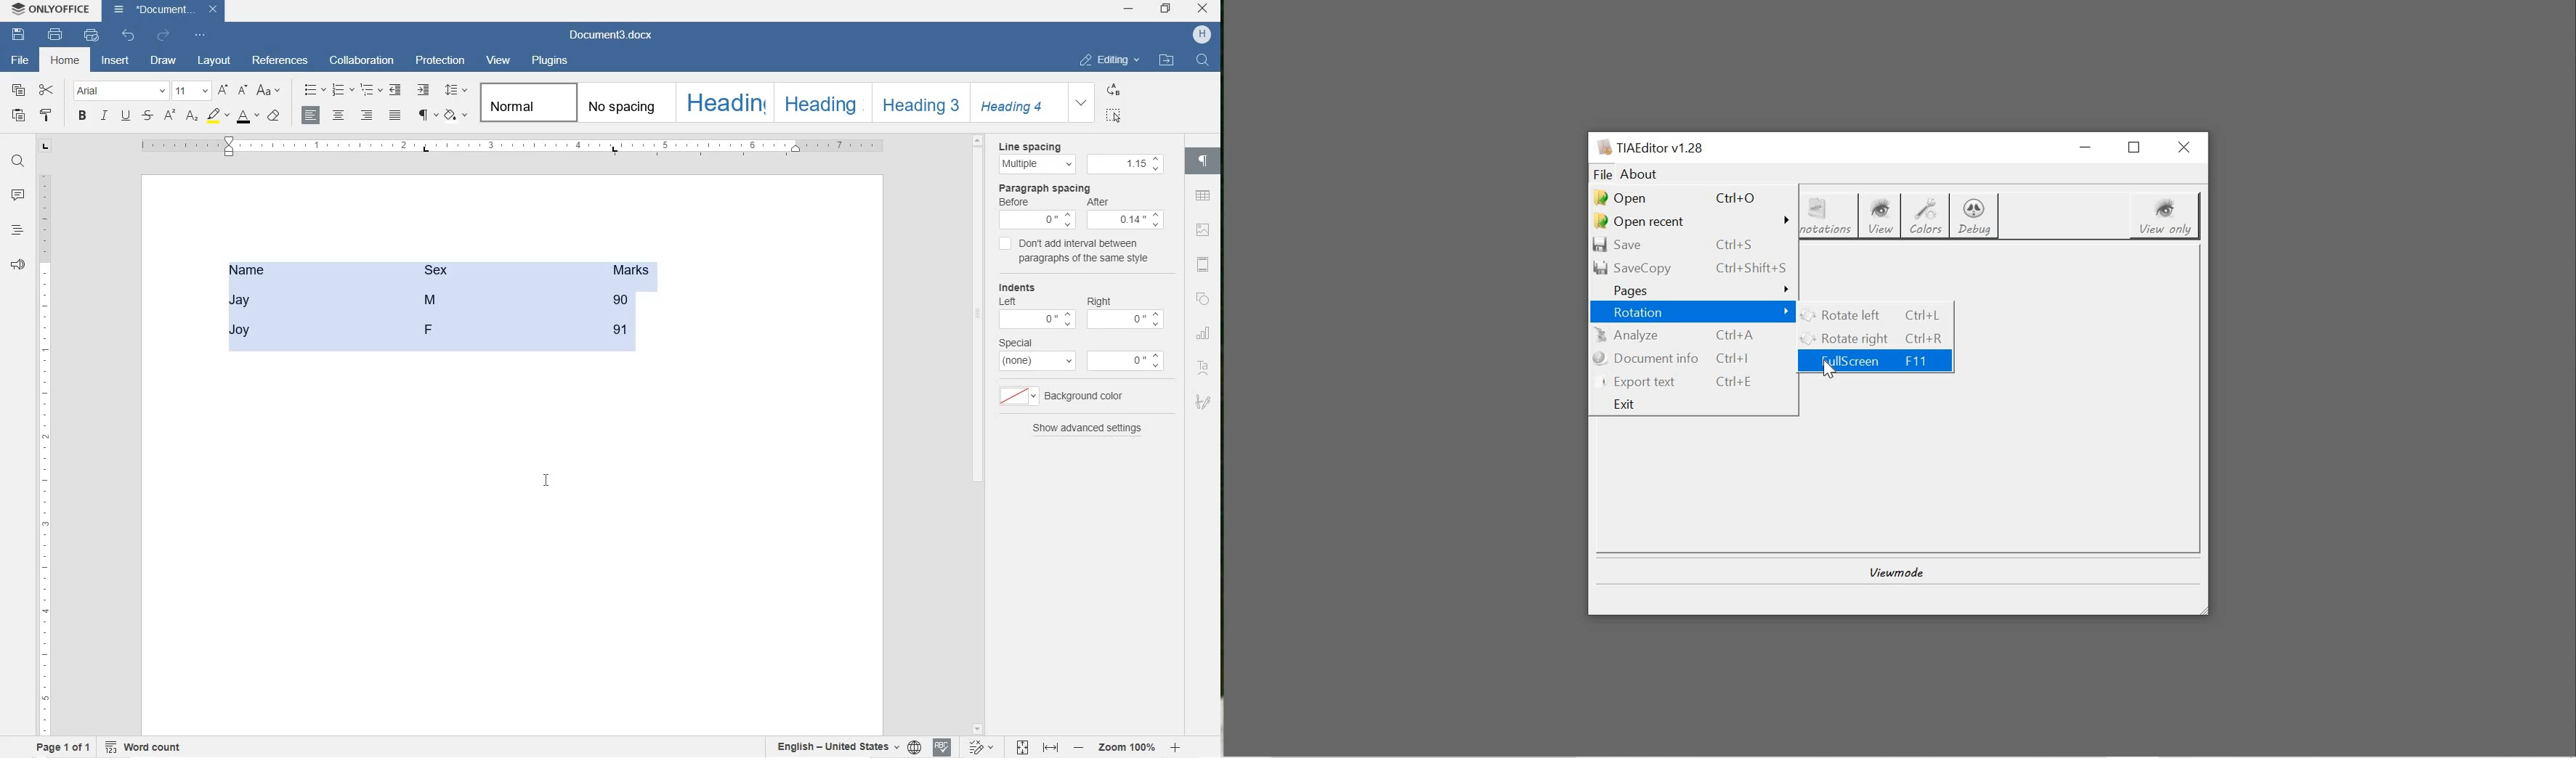 Image resolution: width=2576 pixels, height=784 pixels. I want to click on BULLET, so click(314, 91).